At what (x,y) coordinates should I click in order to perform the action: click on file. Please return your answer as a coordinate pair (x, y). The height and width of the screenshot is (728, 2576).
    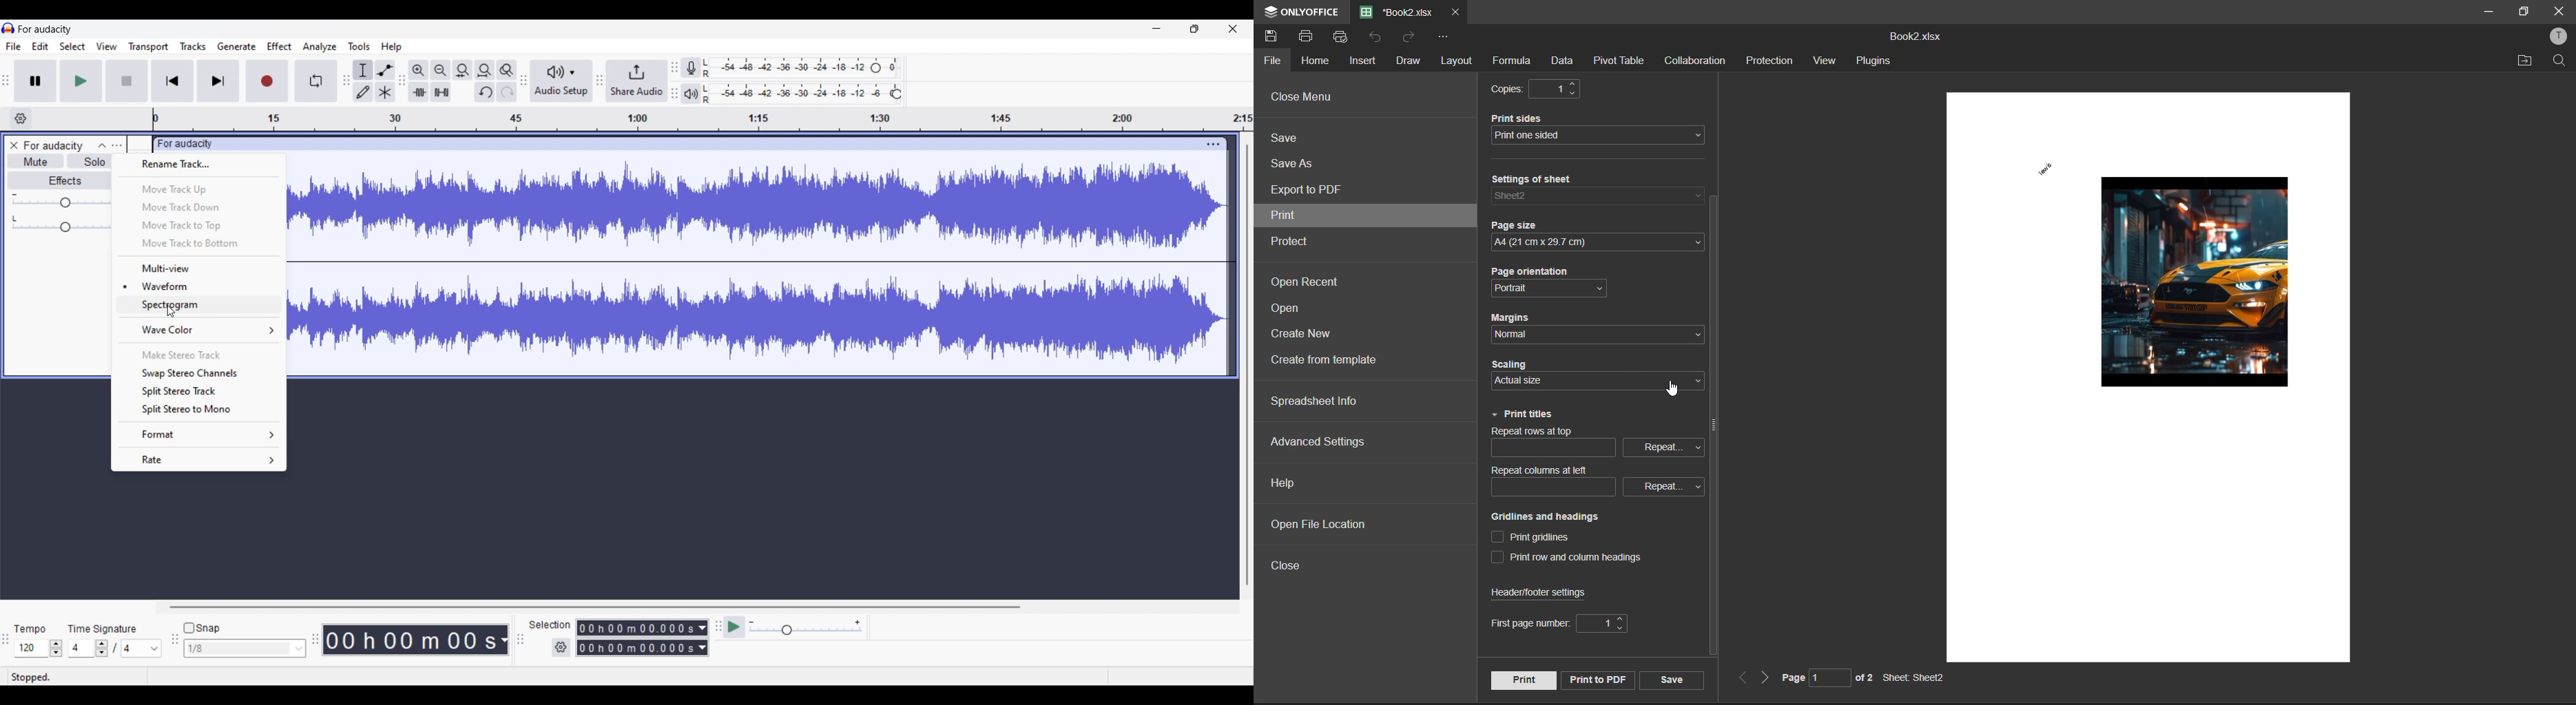
    Looking at the image, I should click on (1274, 61).